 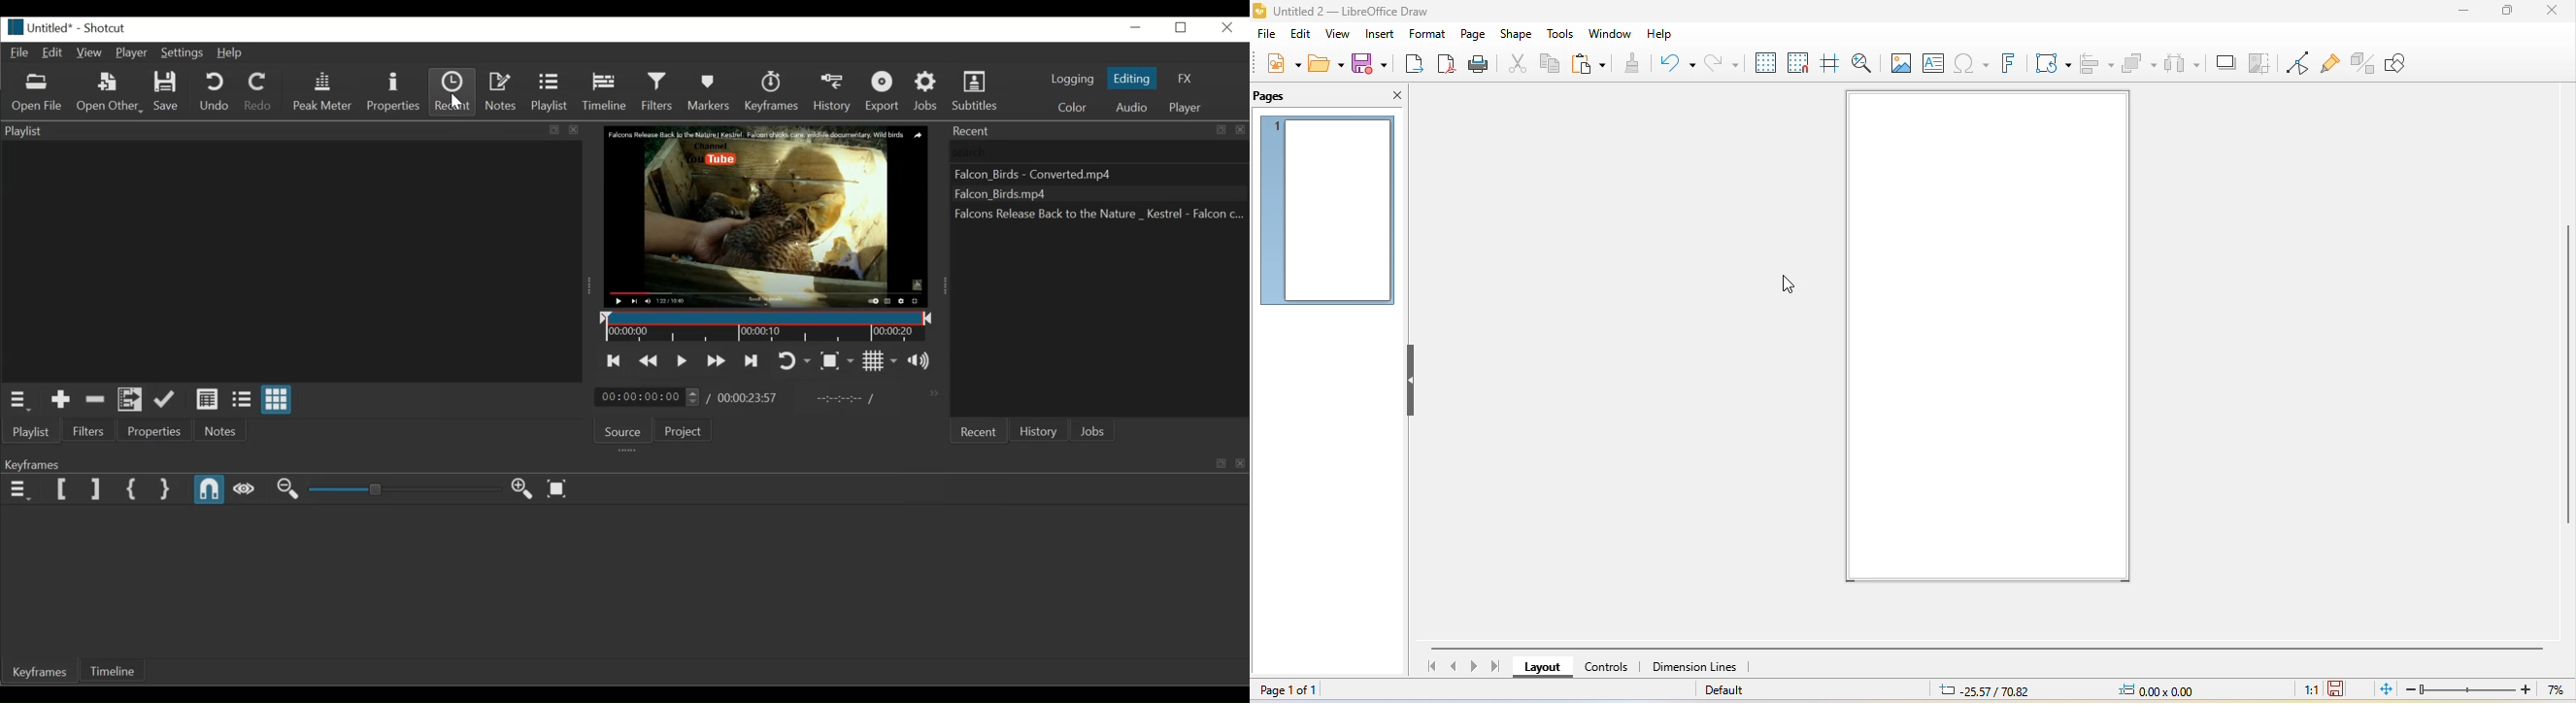 What do you see at coordinates (288, 489) in the screenshot?
I see `Zoom Keyframe out` at bounding box center [288, 489].